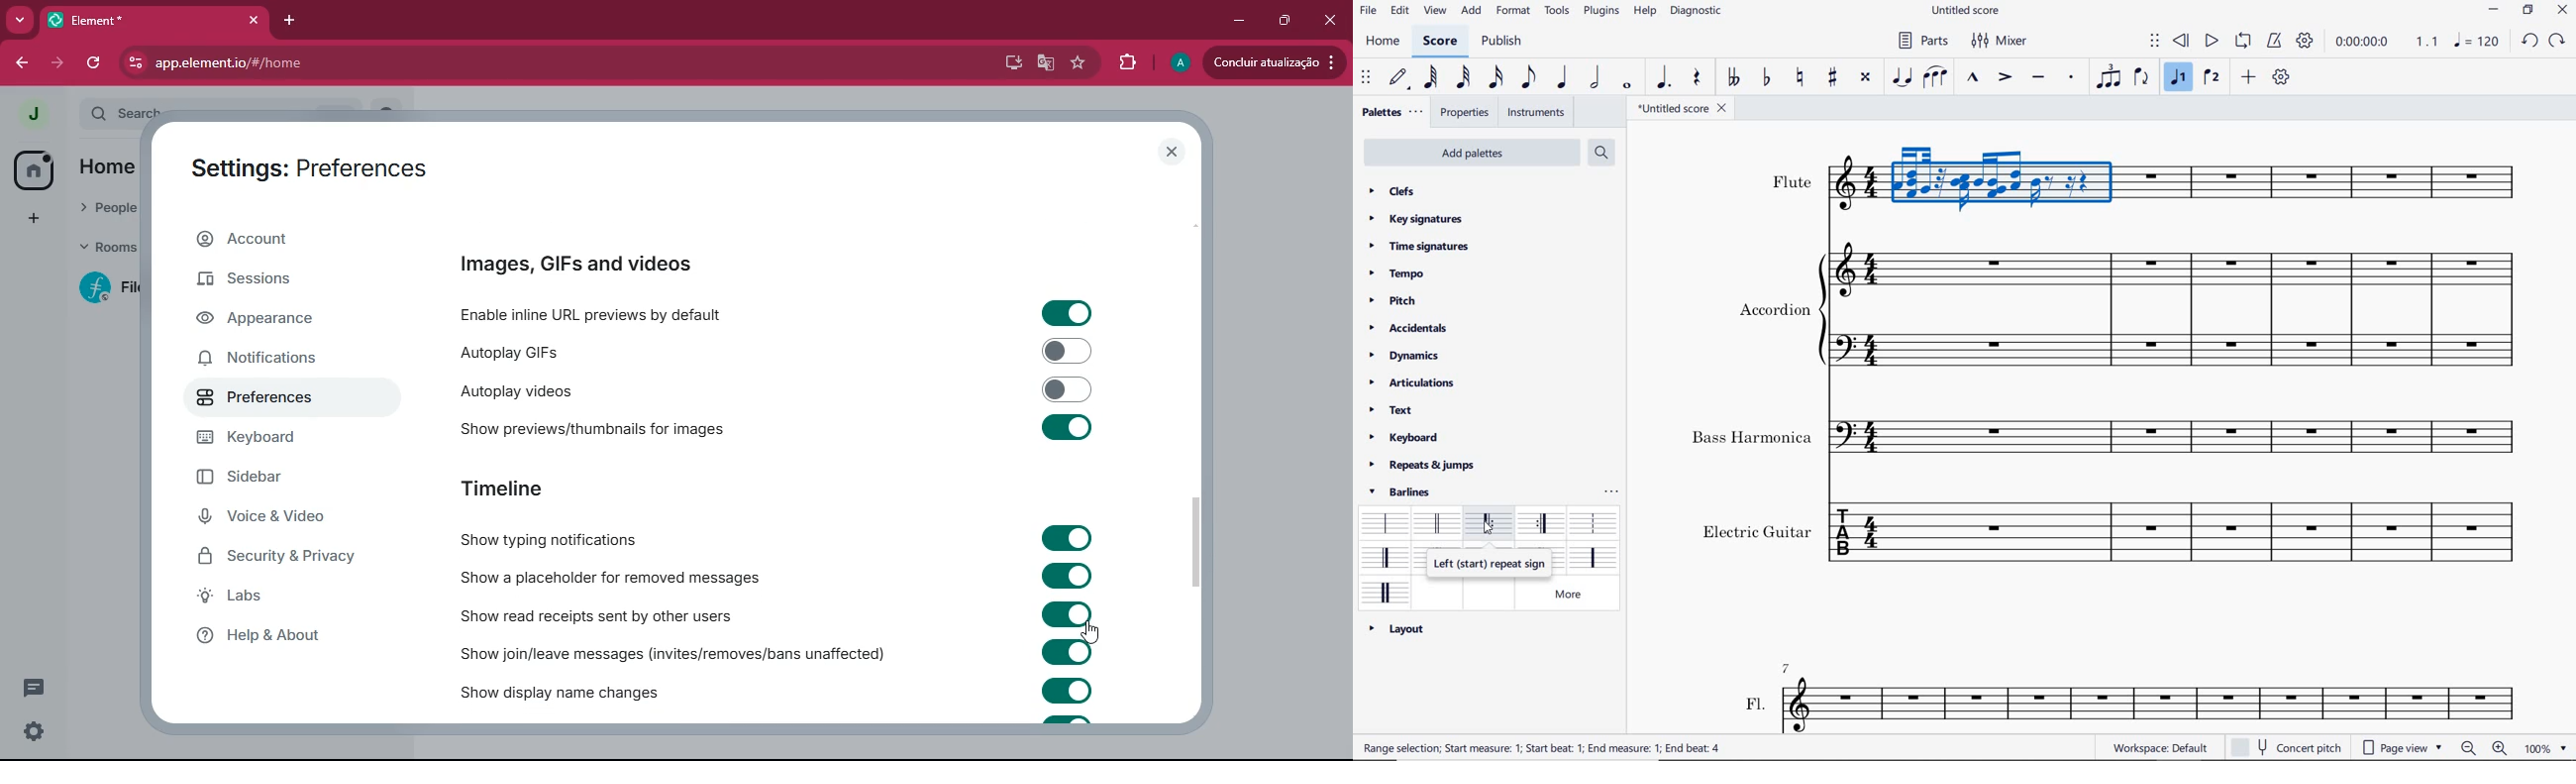 This screenshot has width=2576, height=784. What do you see at coordinates (1366, 78) in the screenshot?
I see `select to move` at bounding box center [1366, 78].